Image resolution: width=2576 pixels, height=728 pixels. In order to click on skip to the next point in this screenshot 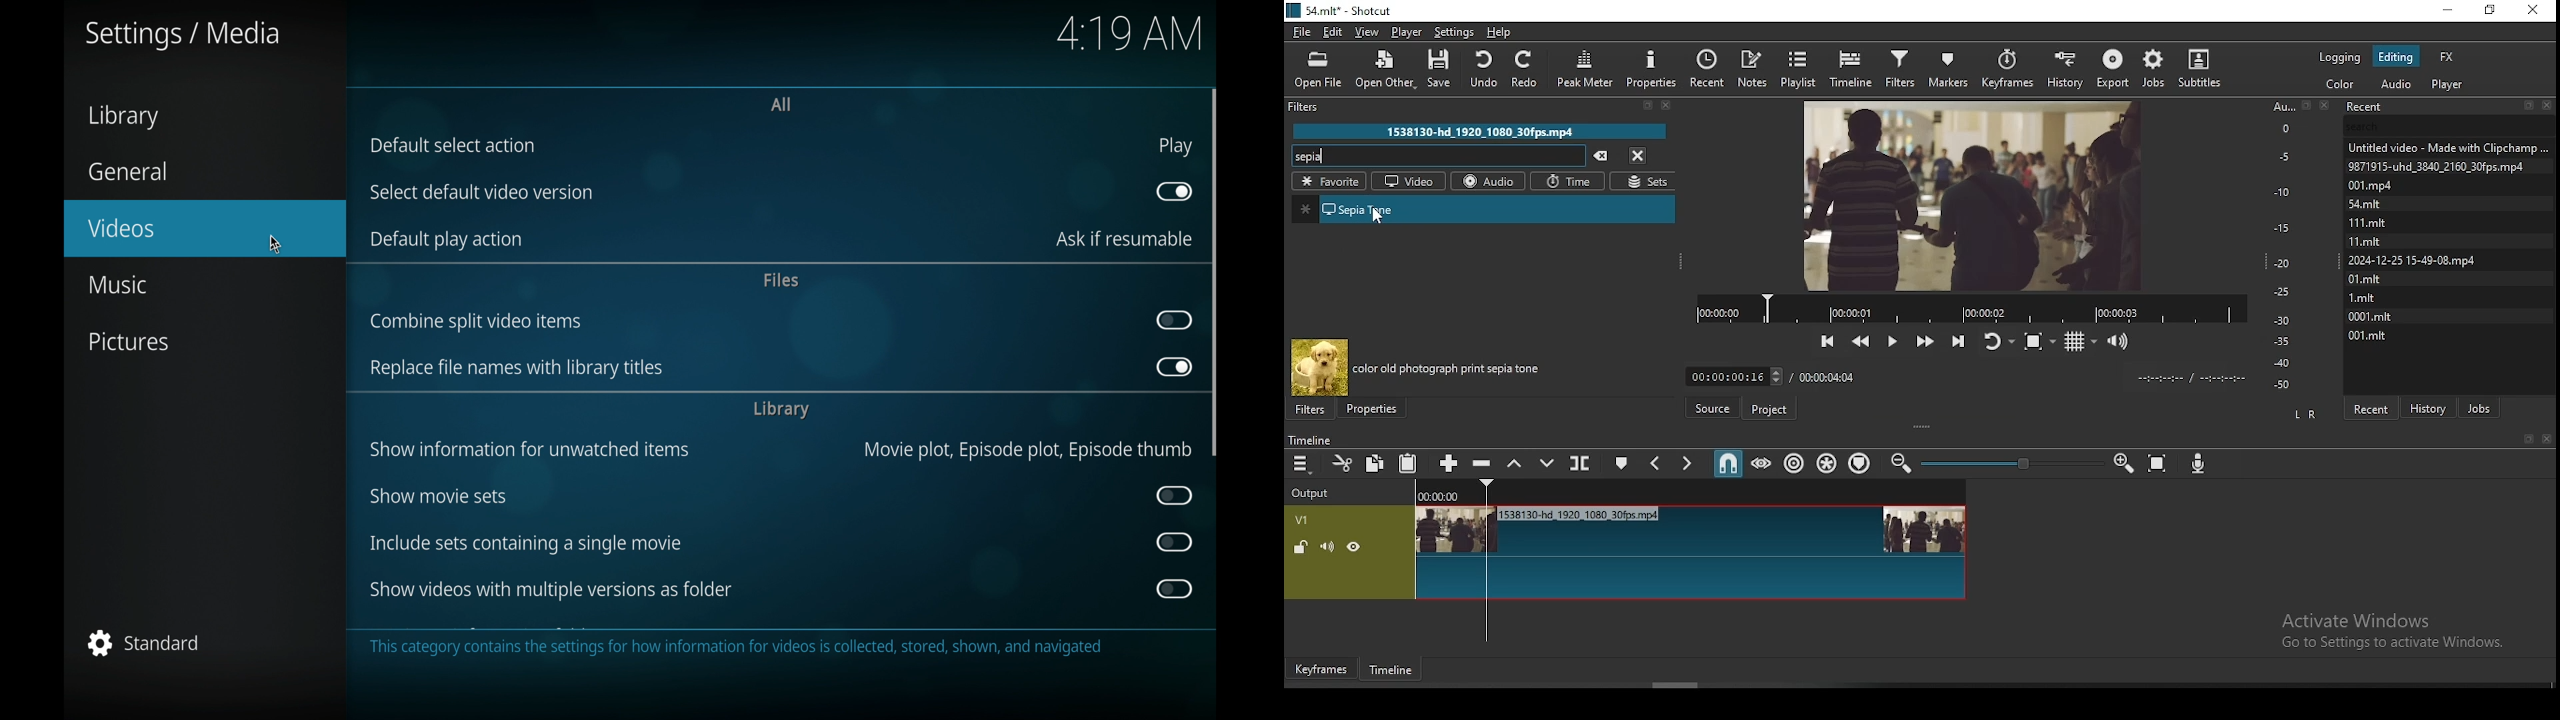, I will do `click(1959, 341)`.